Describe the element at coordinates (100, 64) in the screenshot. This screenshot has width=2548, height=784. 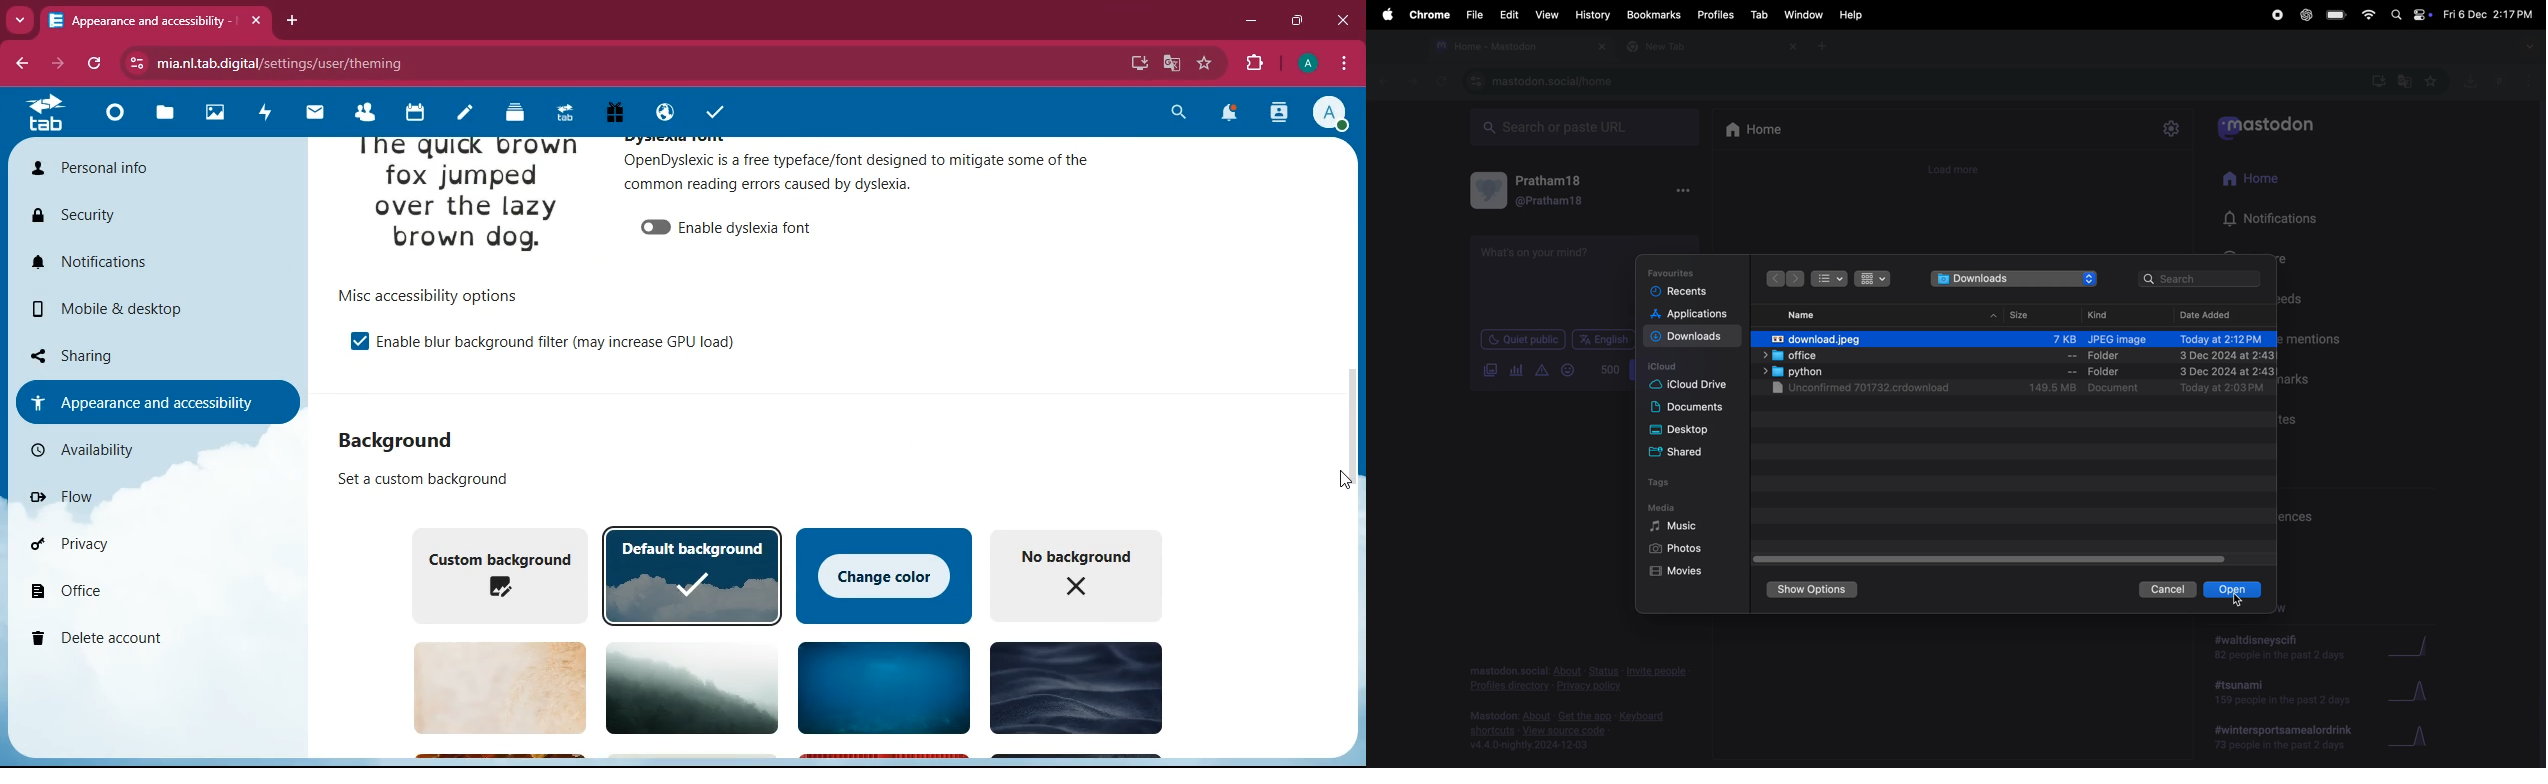
I see `refresh` at that location.